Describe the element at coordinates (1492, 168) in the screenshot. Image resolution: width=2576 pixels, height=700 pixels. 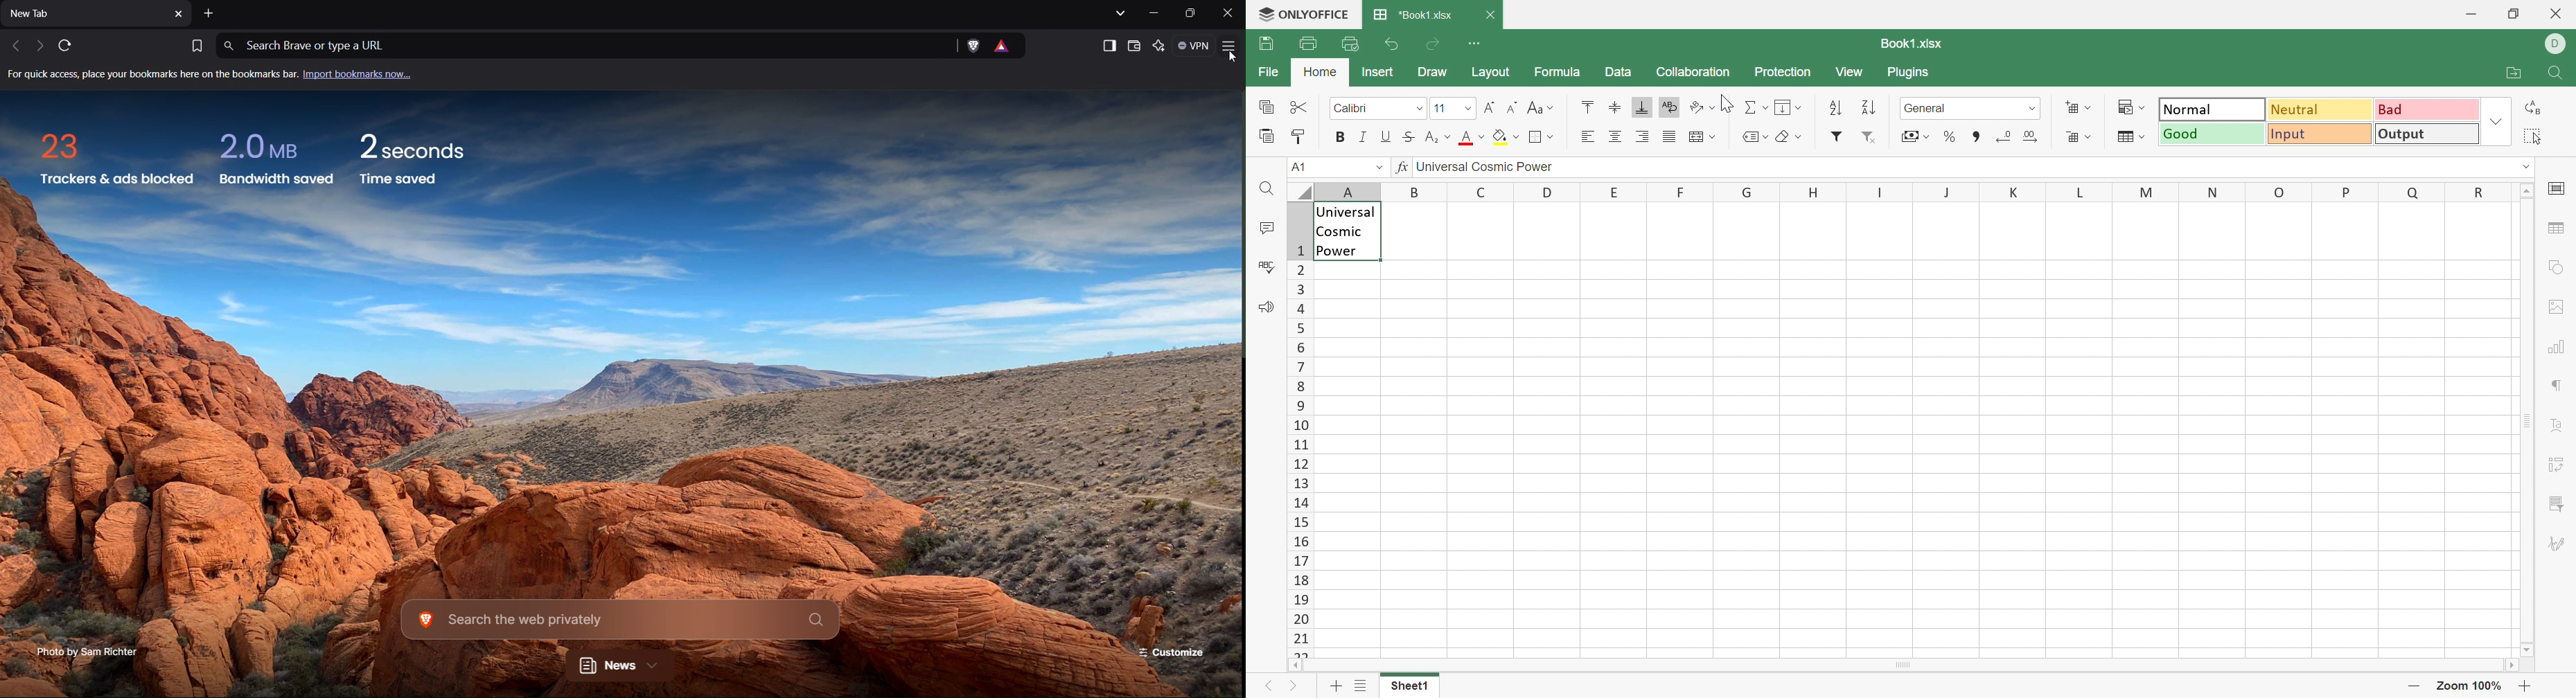
I see `Universal Cosmic Power` at that location.